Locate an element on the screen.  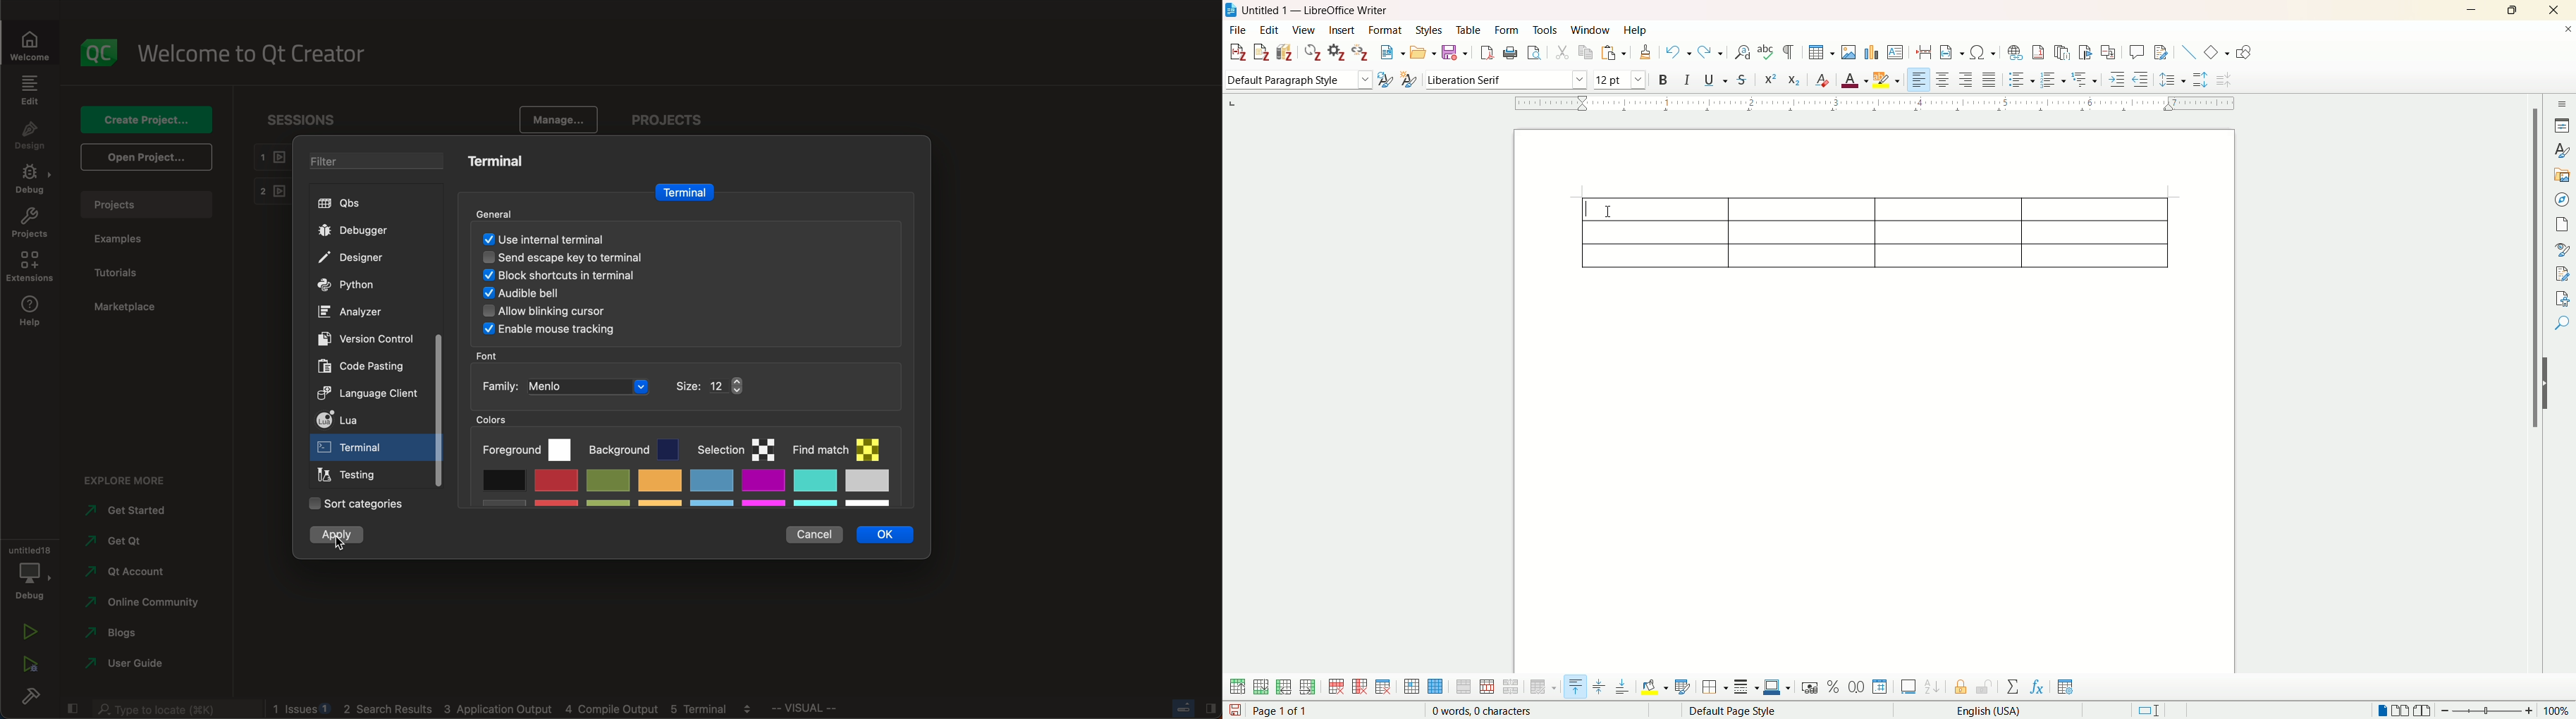
accessibility check is located at coordinates (2560, 300).